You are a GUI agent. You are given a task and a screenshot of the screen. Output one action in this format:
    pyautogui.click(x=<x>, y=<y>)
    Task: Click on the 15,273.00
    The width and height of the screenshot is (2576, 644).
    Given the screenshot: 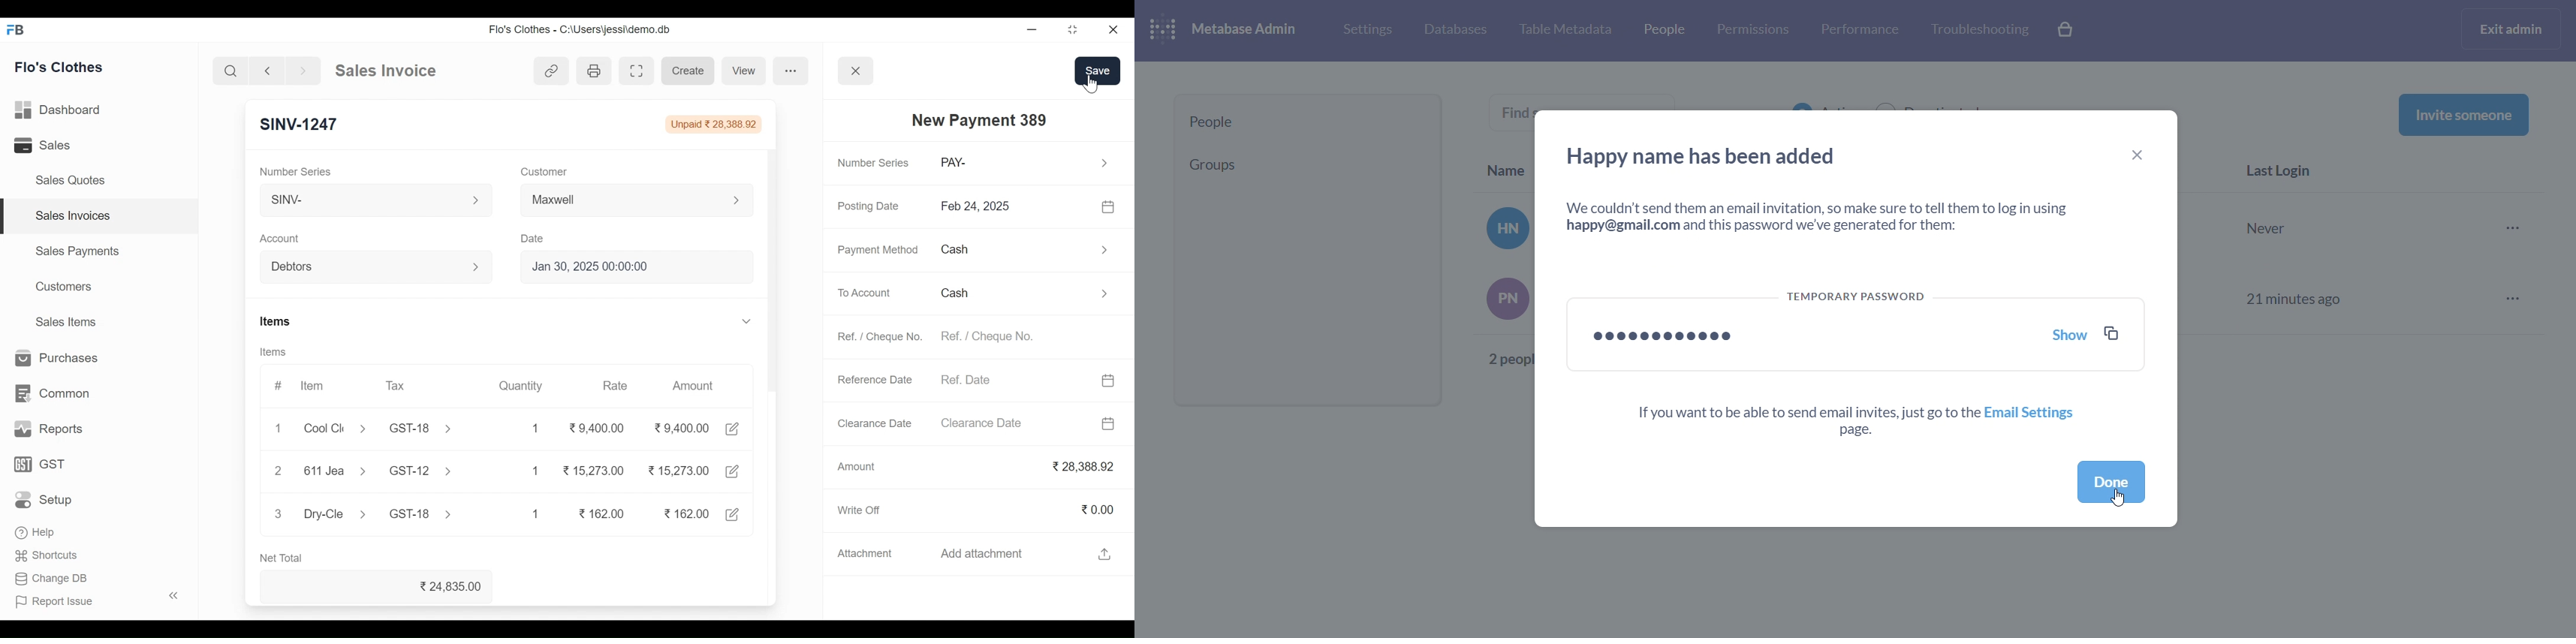 What is the action you would take?
    pyautogui.click(x=589, y=470)
    